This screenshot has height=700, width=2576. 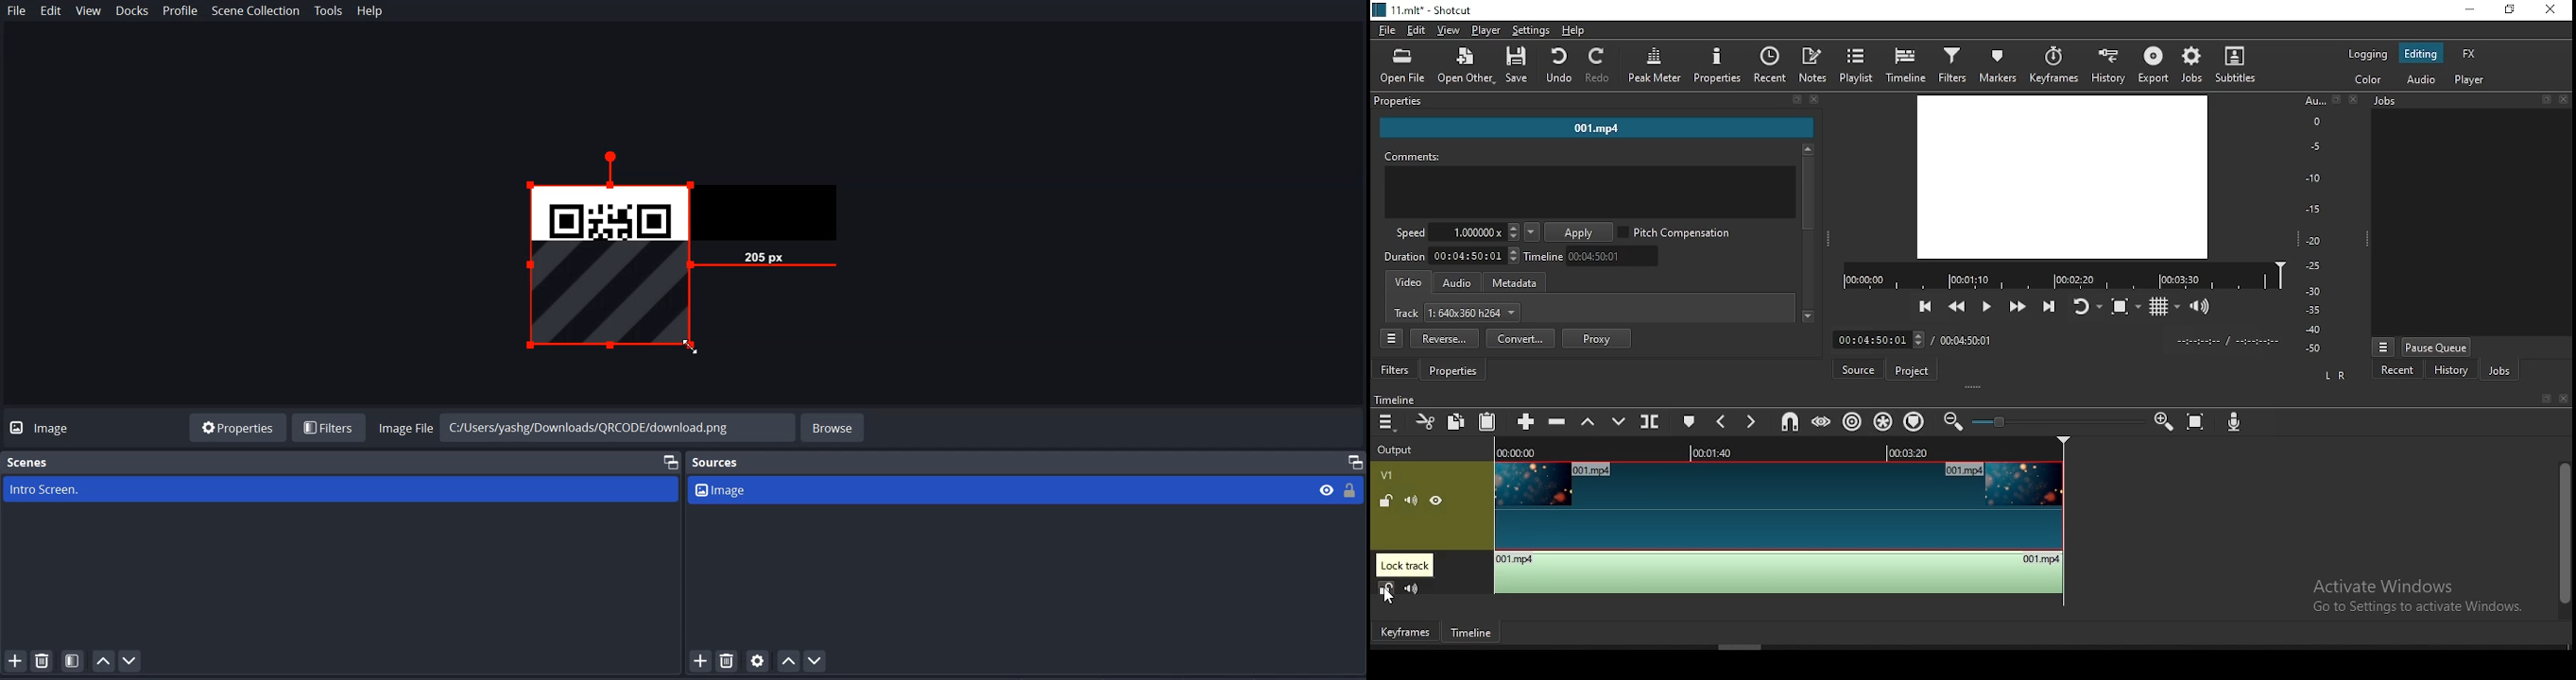 I want to click on properties menu, so click(x=1391, y=338).